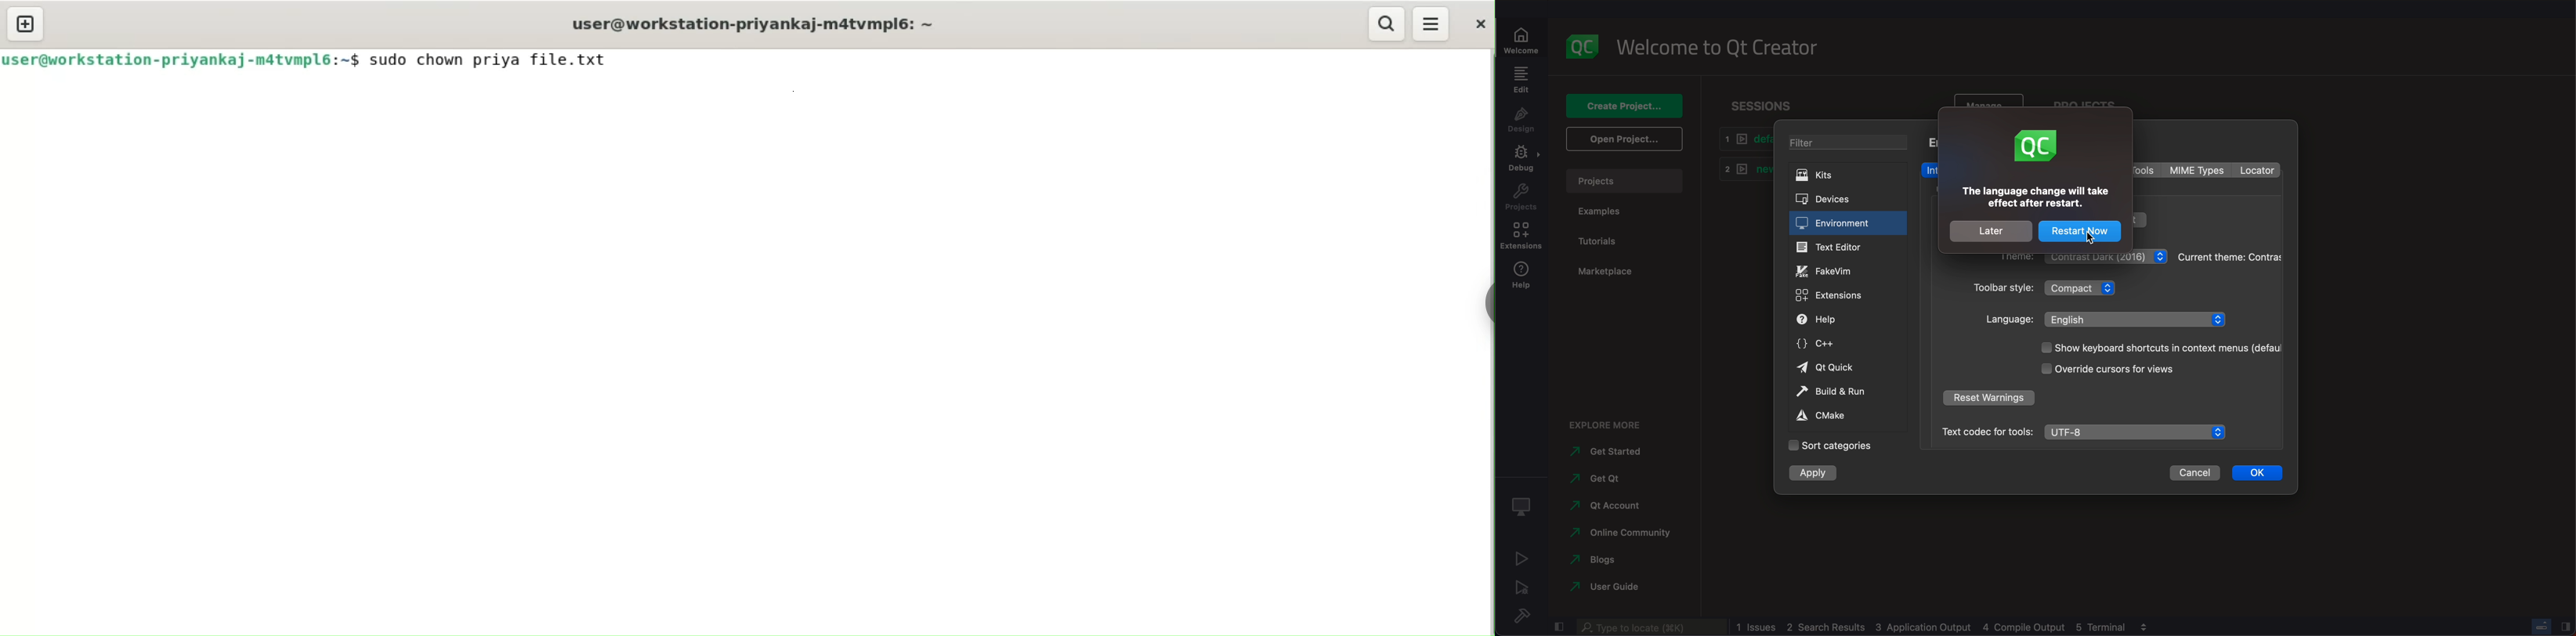 This screenshot has height=644, width=2576. What do you see at coordinates (2230, 257) in the screenshot?
I see `theme` at bounding box center [2230, 257].